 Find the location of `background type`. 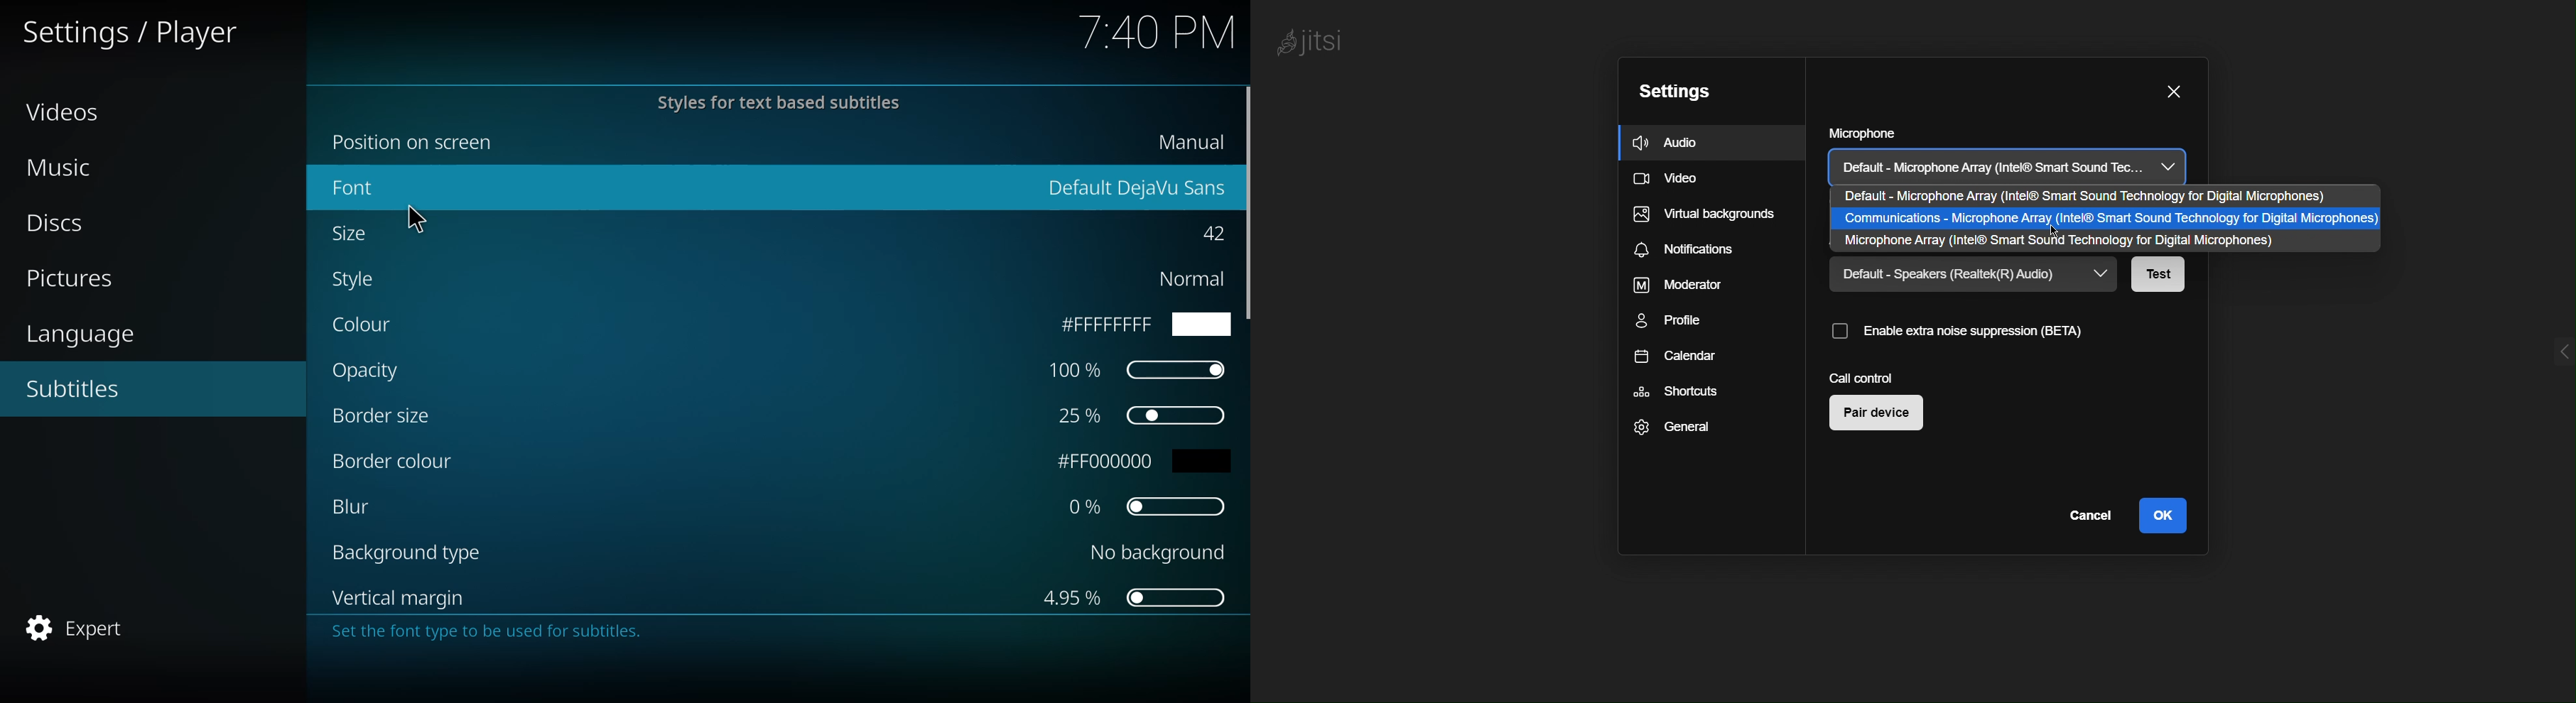

background type is located at coordinates (405, 553).